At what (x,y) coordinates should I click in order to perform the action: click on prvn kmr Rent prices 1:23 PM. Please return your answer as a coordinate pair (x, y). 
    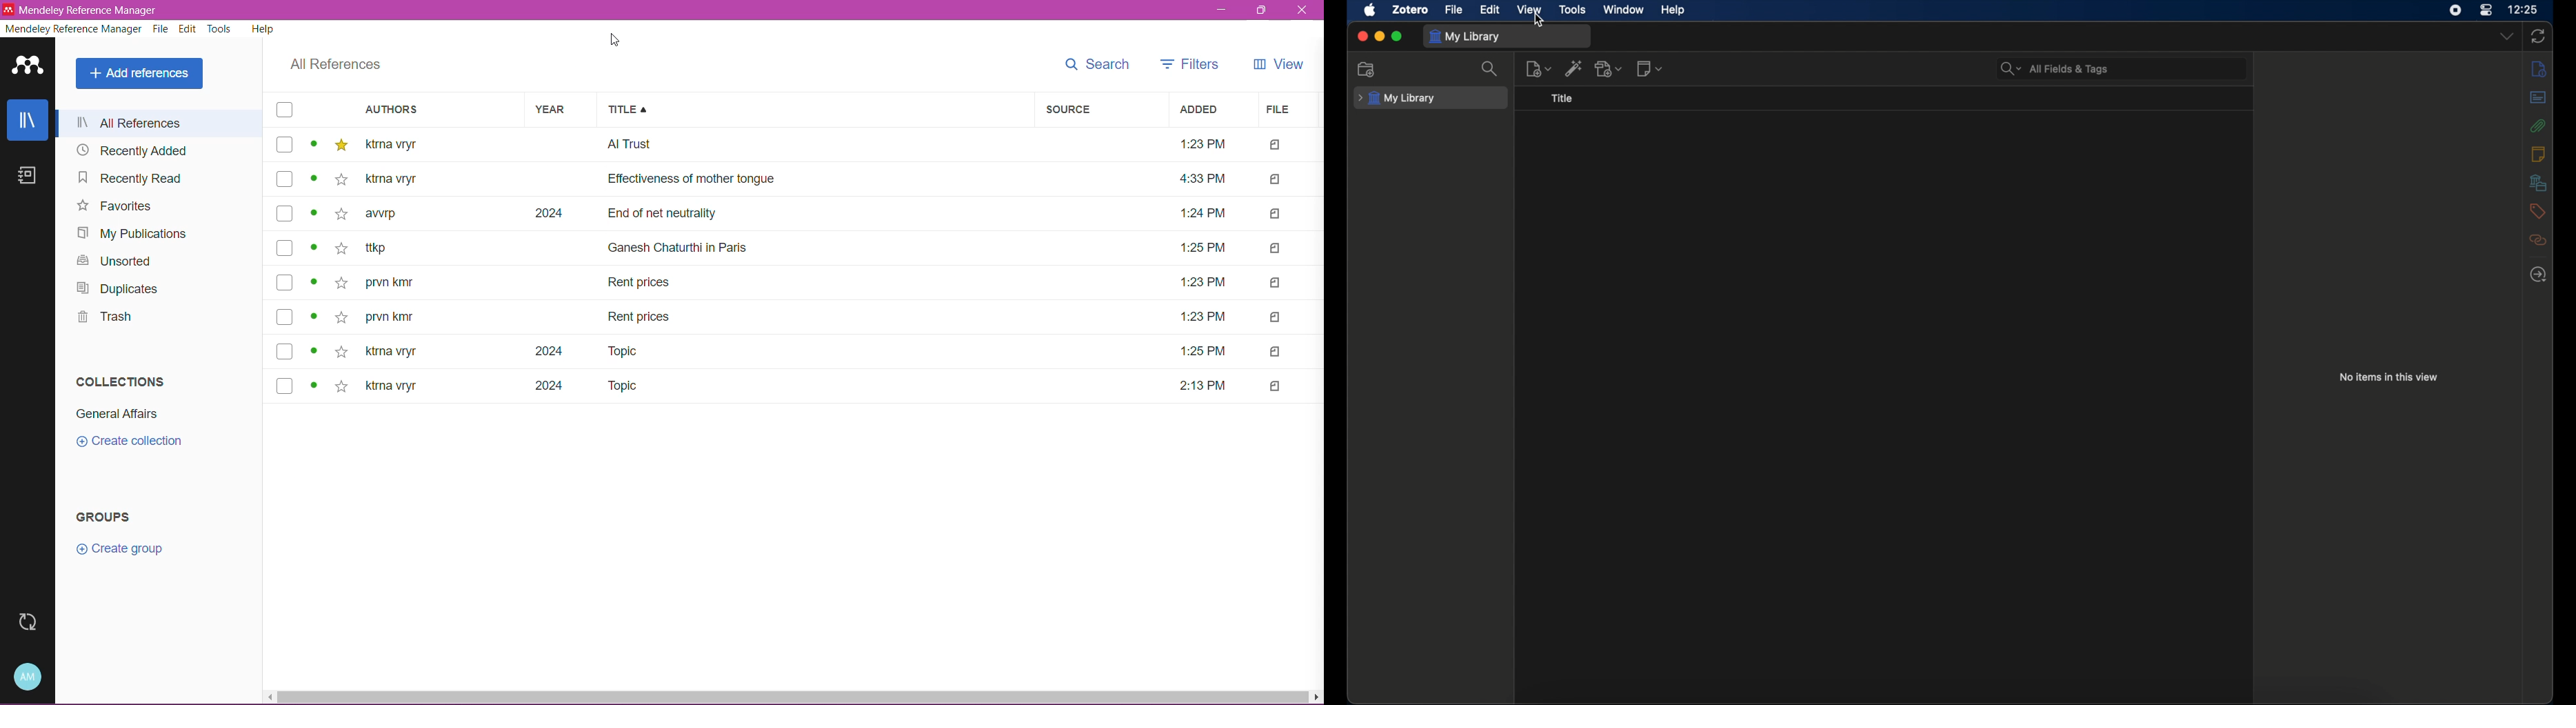
    Looking at the image, I should click on (797, 319).